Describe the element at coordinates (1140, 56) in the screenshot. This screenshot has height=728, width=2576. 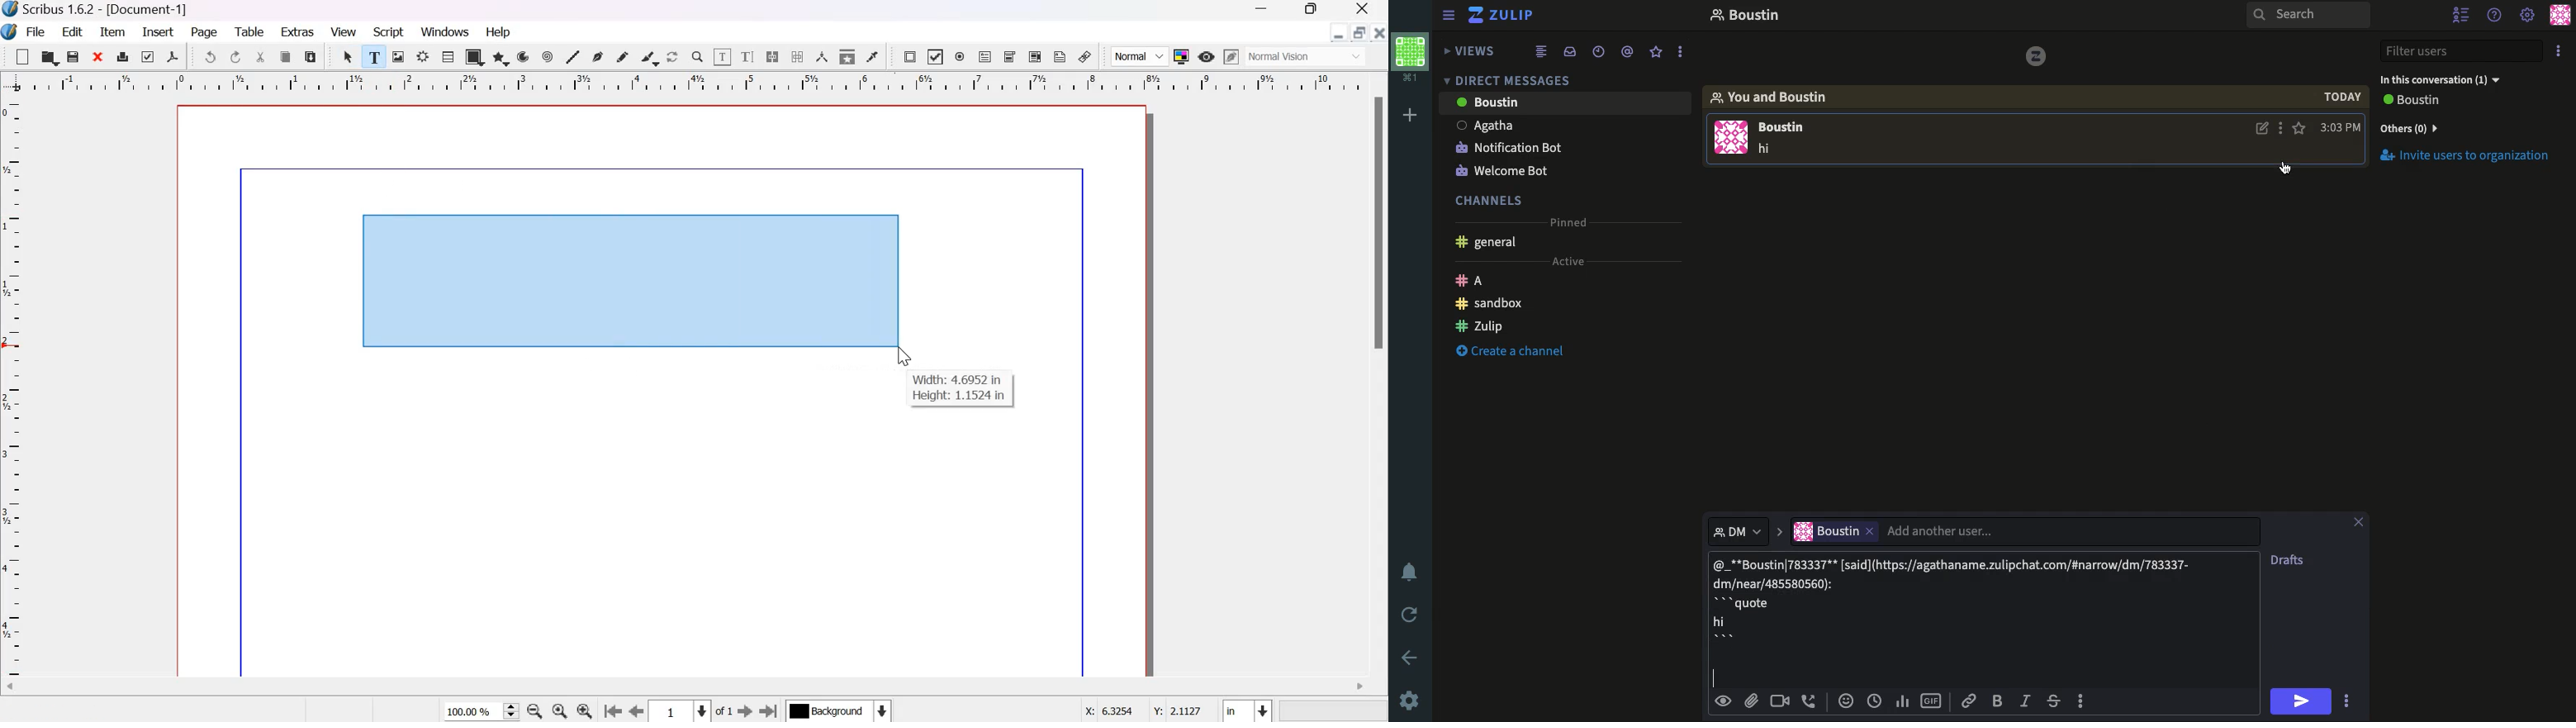
I see `Normal` at that location.